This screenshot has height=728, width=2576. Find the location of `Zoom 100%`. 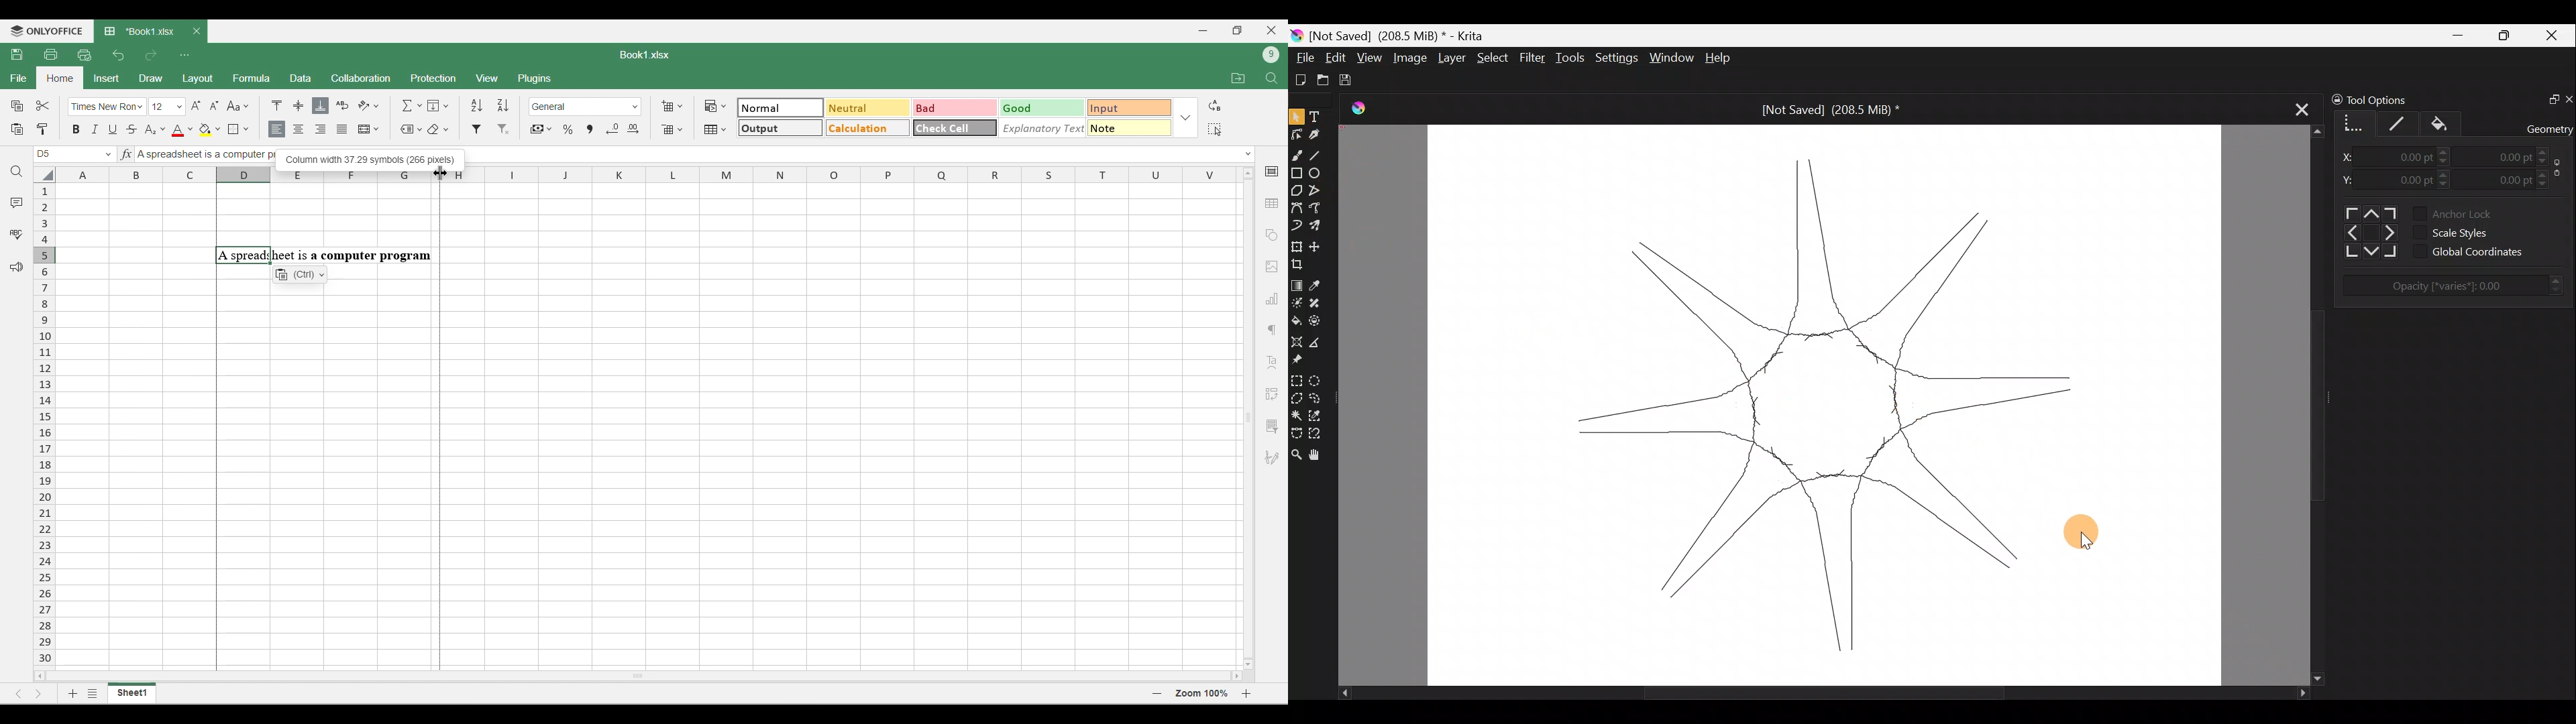

Zoom 100% is located at coordinates (1201, 692).